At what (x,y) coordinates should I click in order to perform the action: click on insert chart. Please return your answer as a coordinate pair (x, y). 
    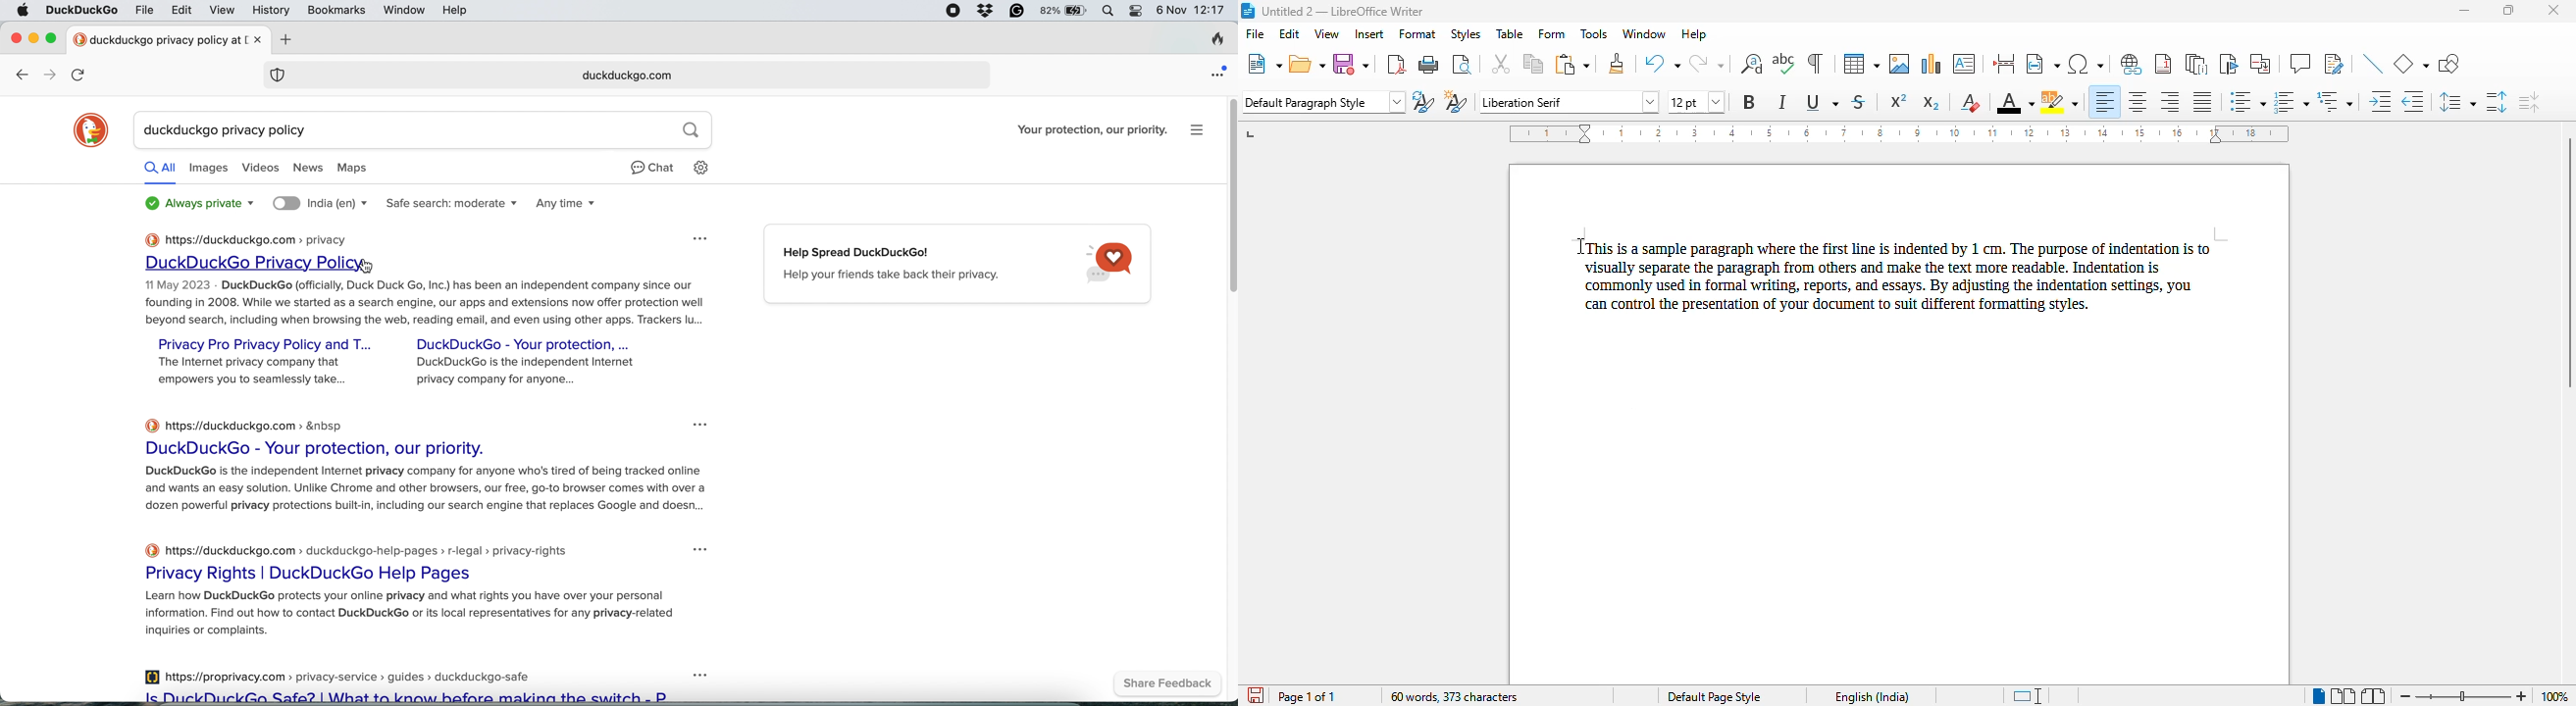
    Looking at the image, I should click on (1932, 63).